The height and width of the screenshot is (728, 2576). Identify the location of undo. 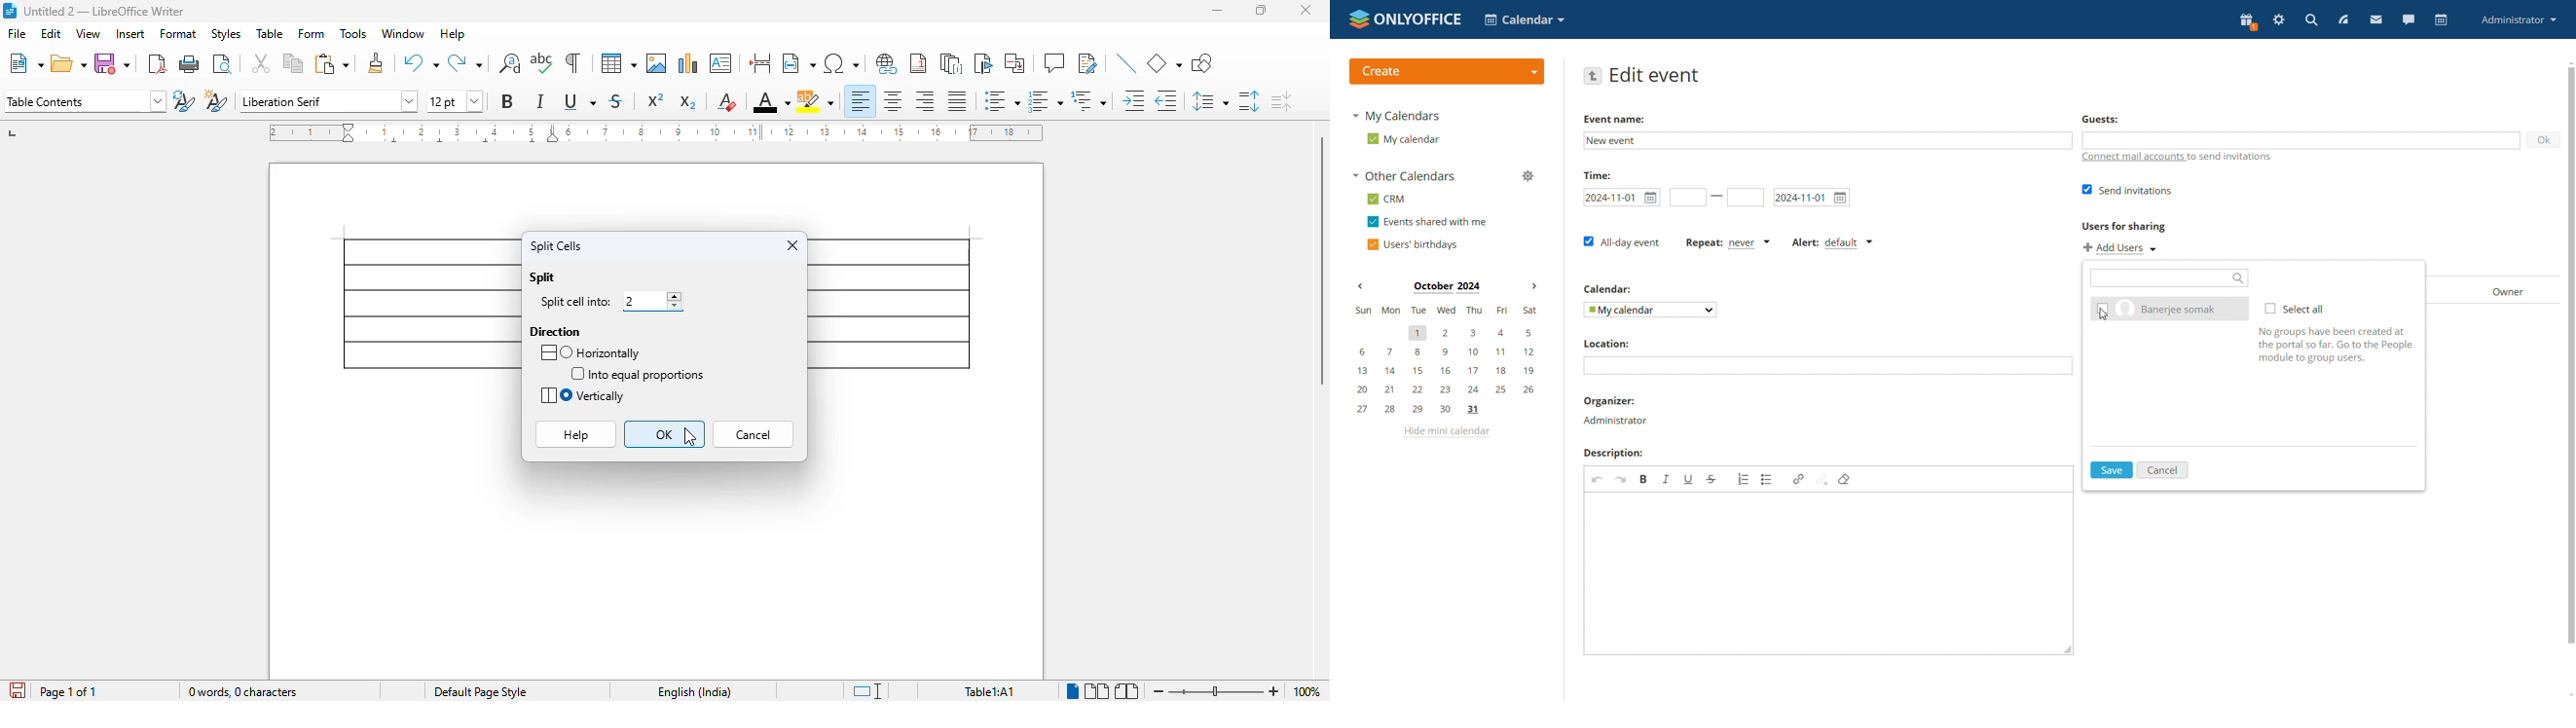
(422, 62).